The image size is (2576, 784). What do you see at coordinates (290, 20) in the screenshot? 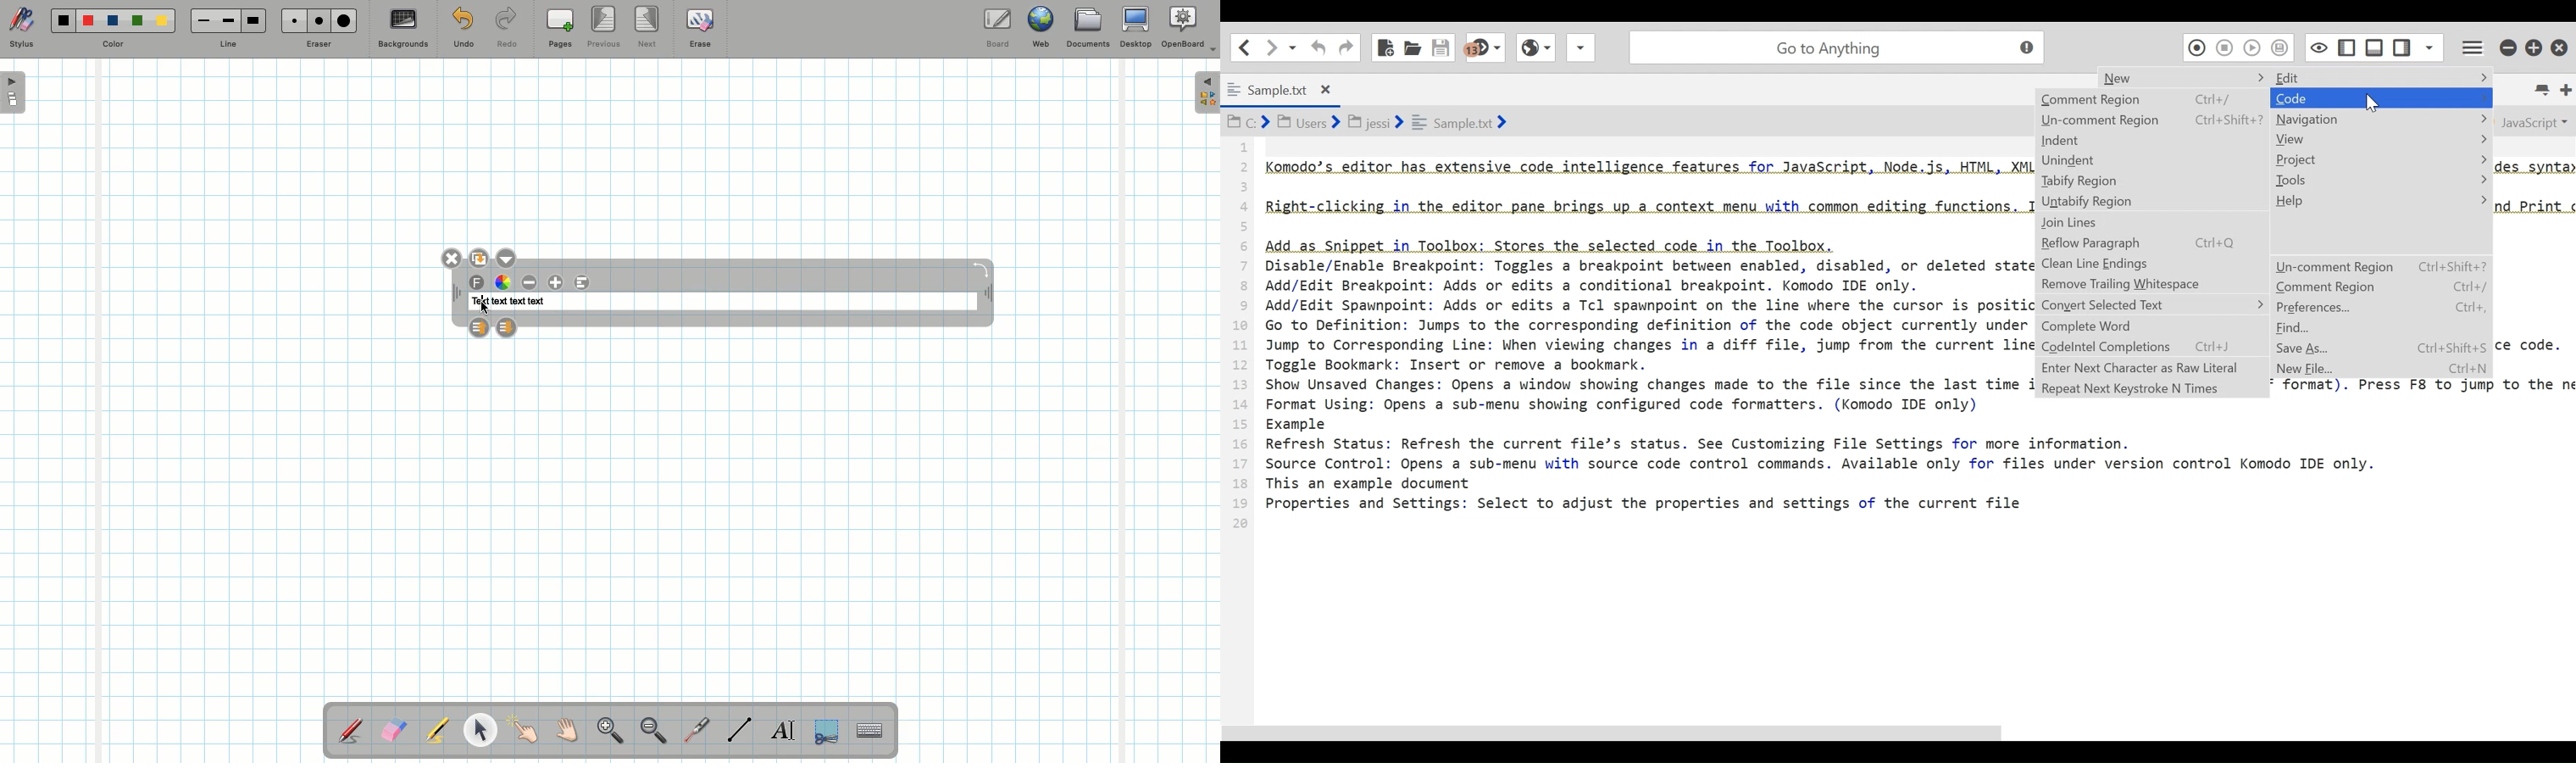
I see `Small eraser` at bounding box center [290, 20].